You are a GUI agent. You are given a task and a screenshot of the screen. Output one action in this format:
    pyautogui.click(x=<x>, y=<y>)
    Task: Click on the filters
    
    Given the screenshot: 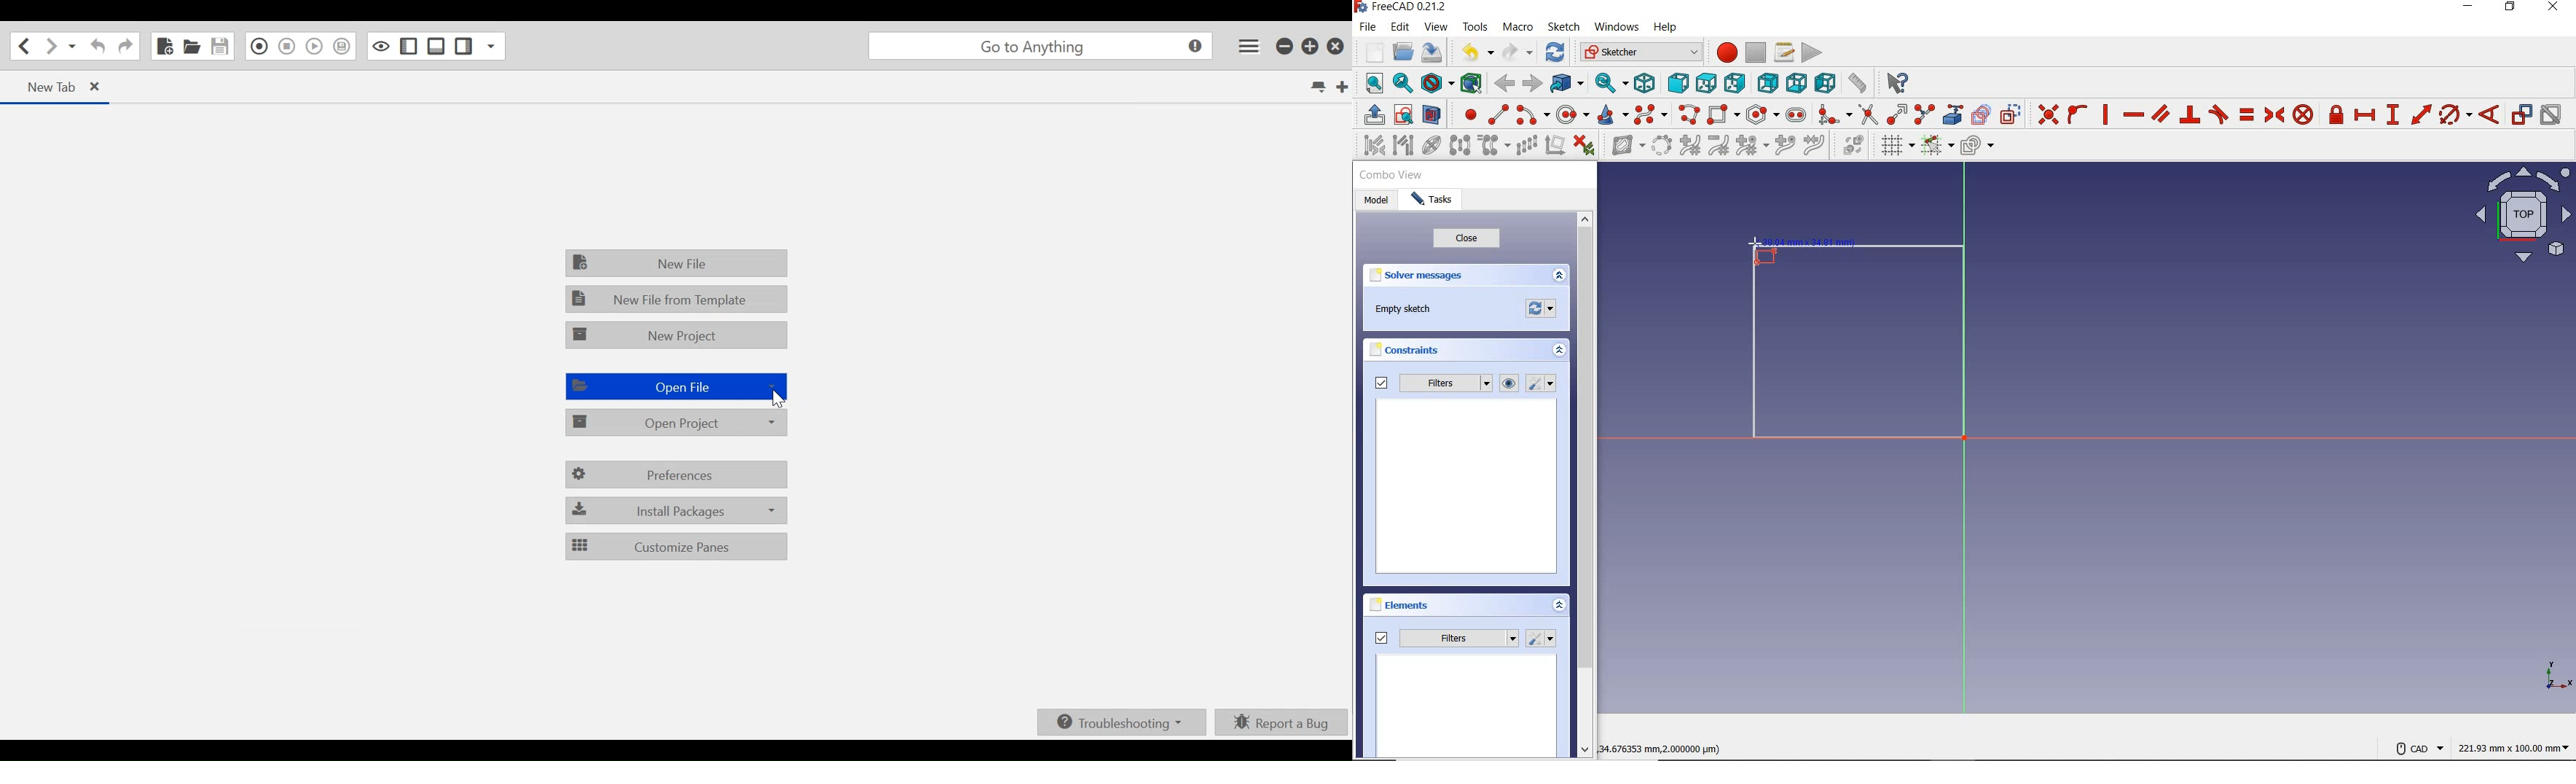 What is the action you would take?
    pyautogui.click(x=1447, y=636)
    